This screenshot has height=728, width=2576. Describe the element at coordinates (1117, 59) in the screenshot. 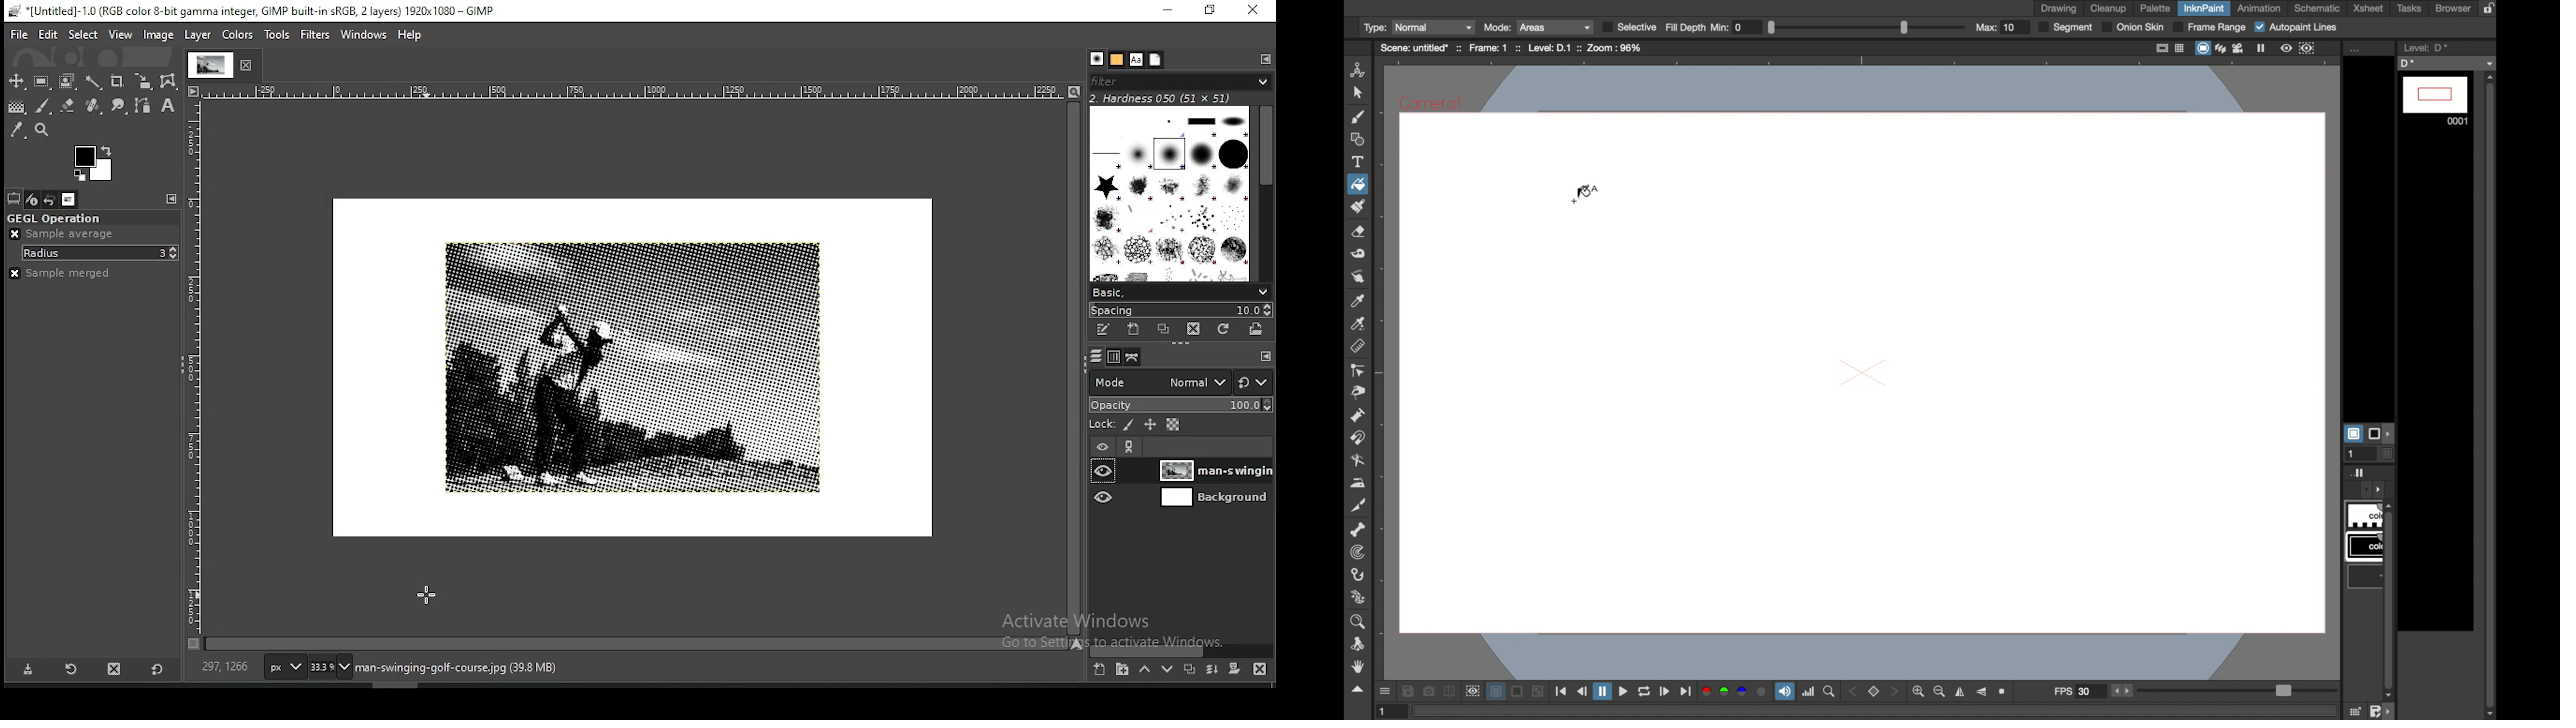

I see `patterns` at that location.